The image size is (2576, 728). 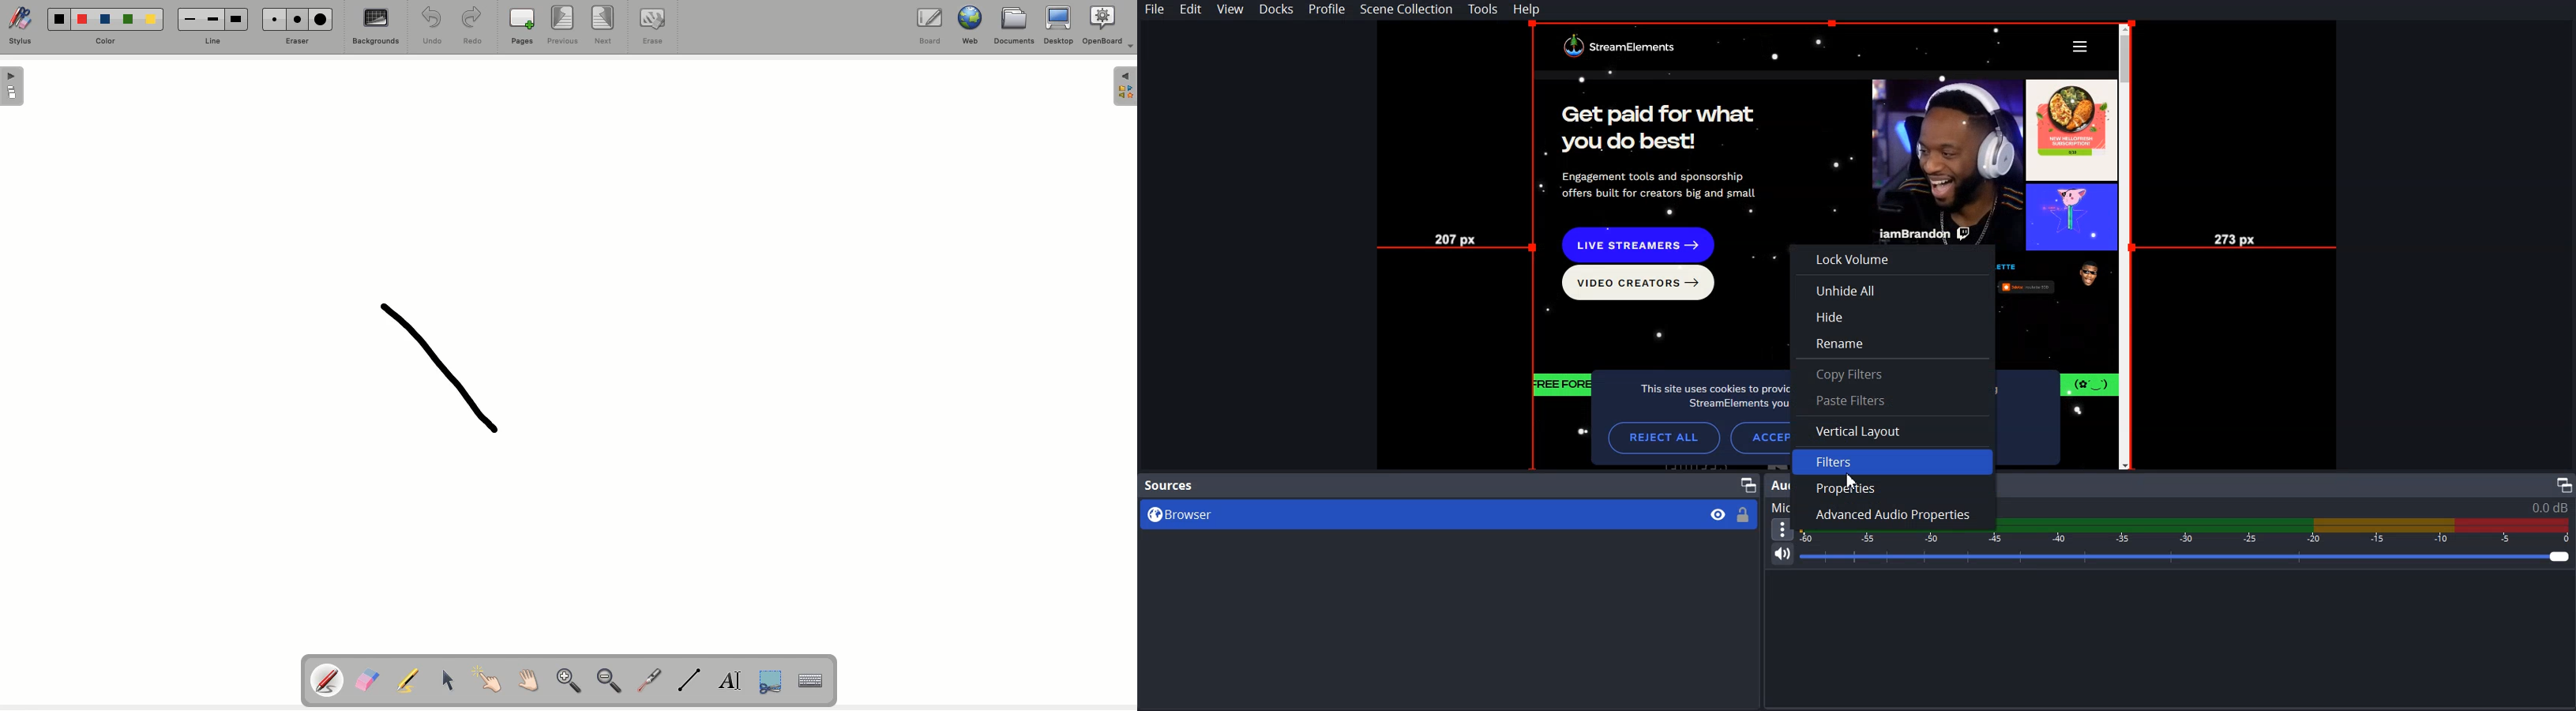 What do you see at coordinates (329, 679) in the screenshot?
I see `Pen` at bounding box center [329, 679].